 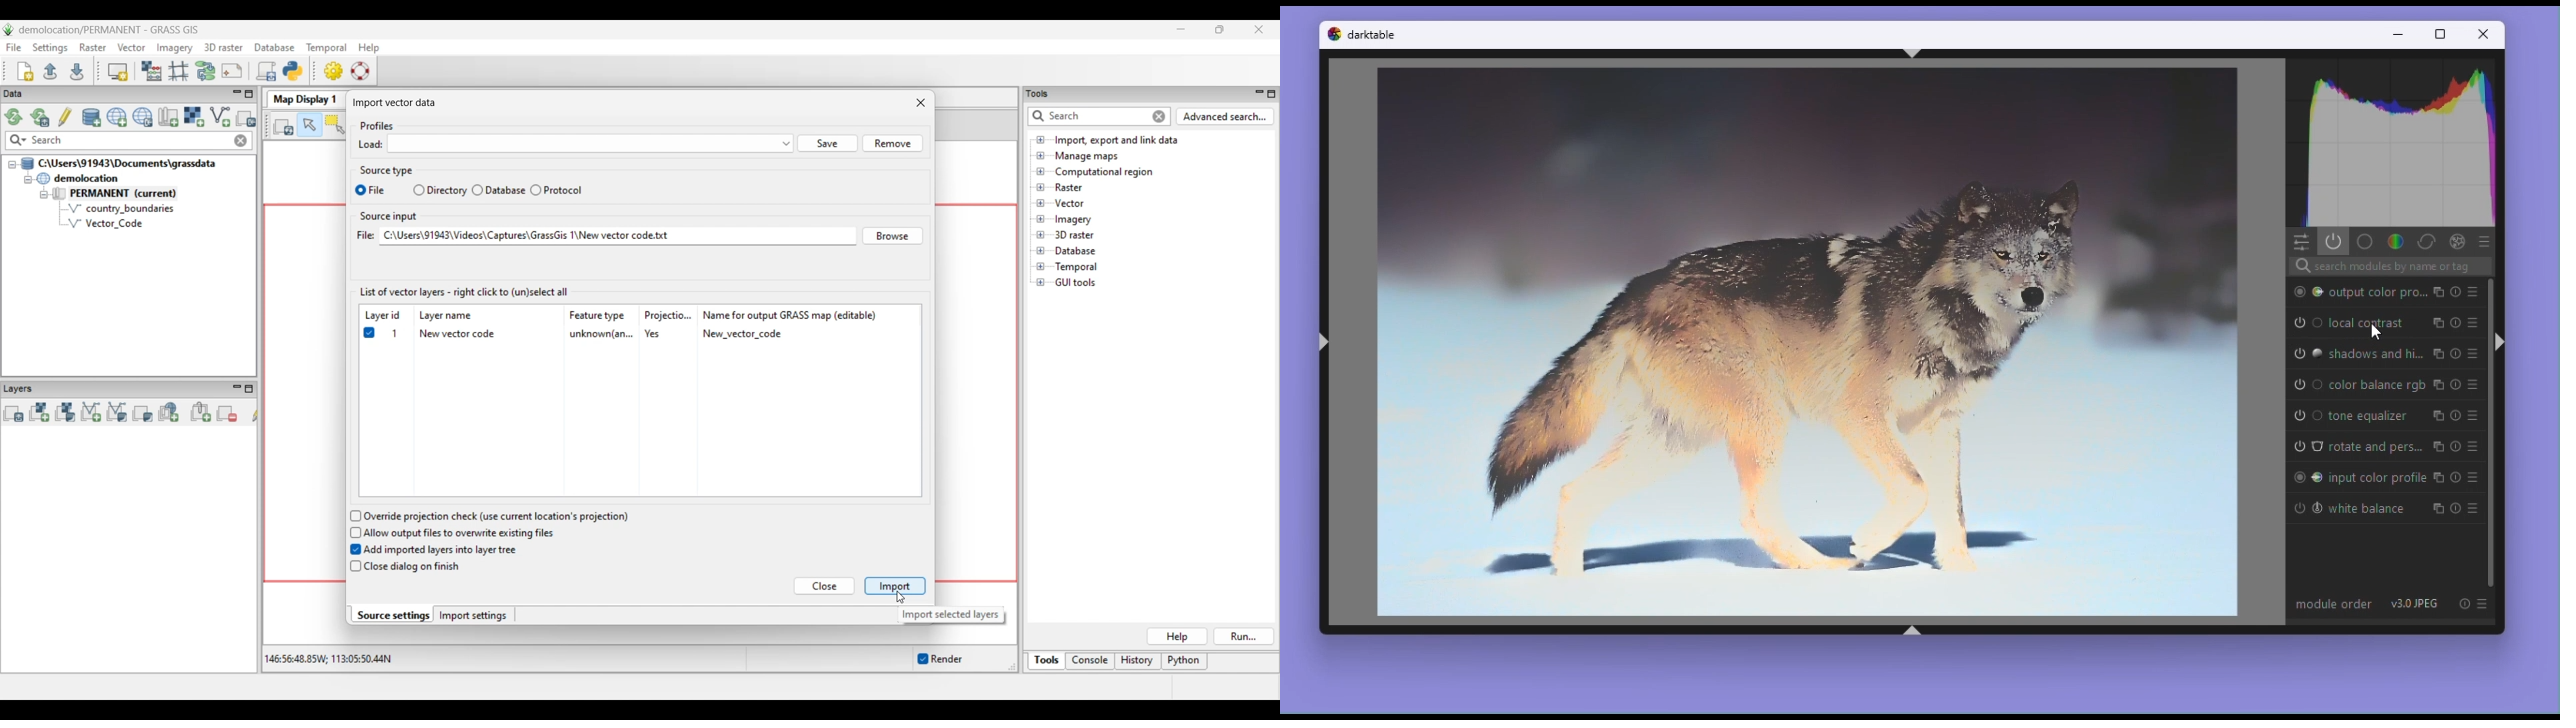 What do you see at coordinates (2364, 242) in the screenshot?
I see `base` at bounding box center [2364, 242].